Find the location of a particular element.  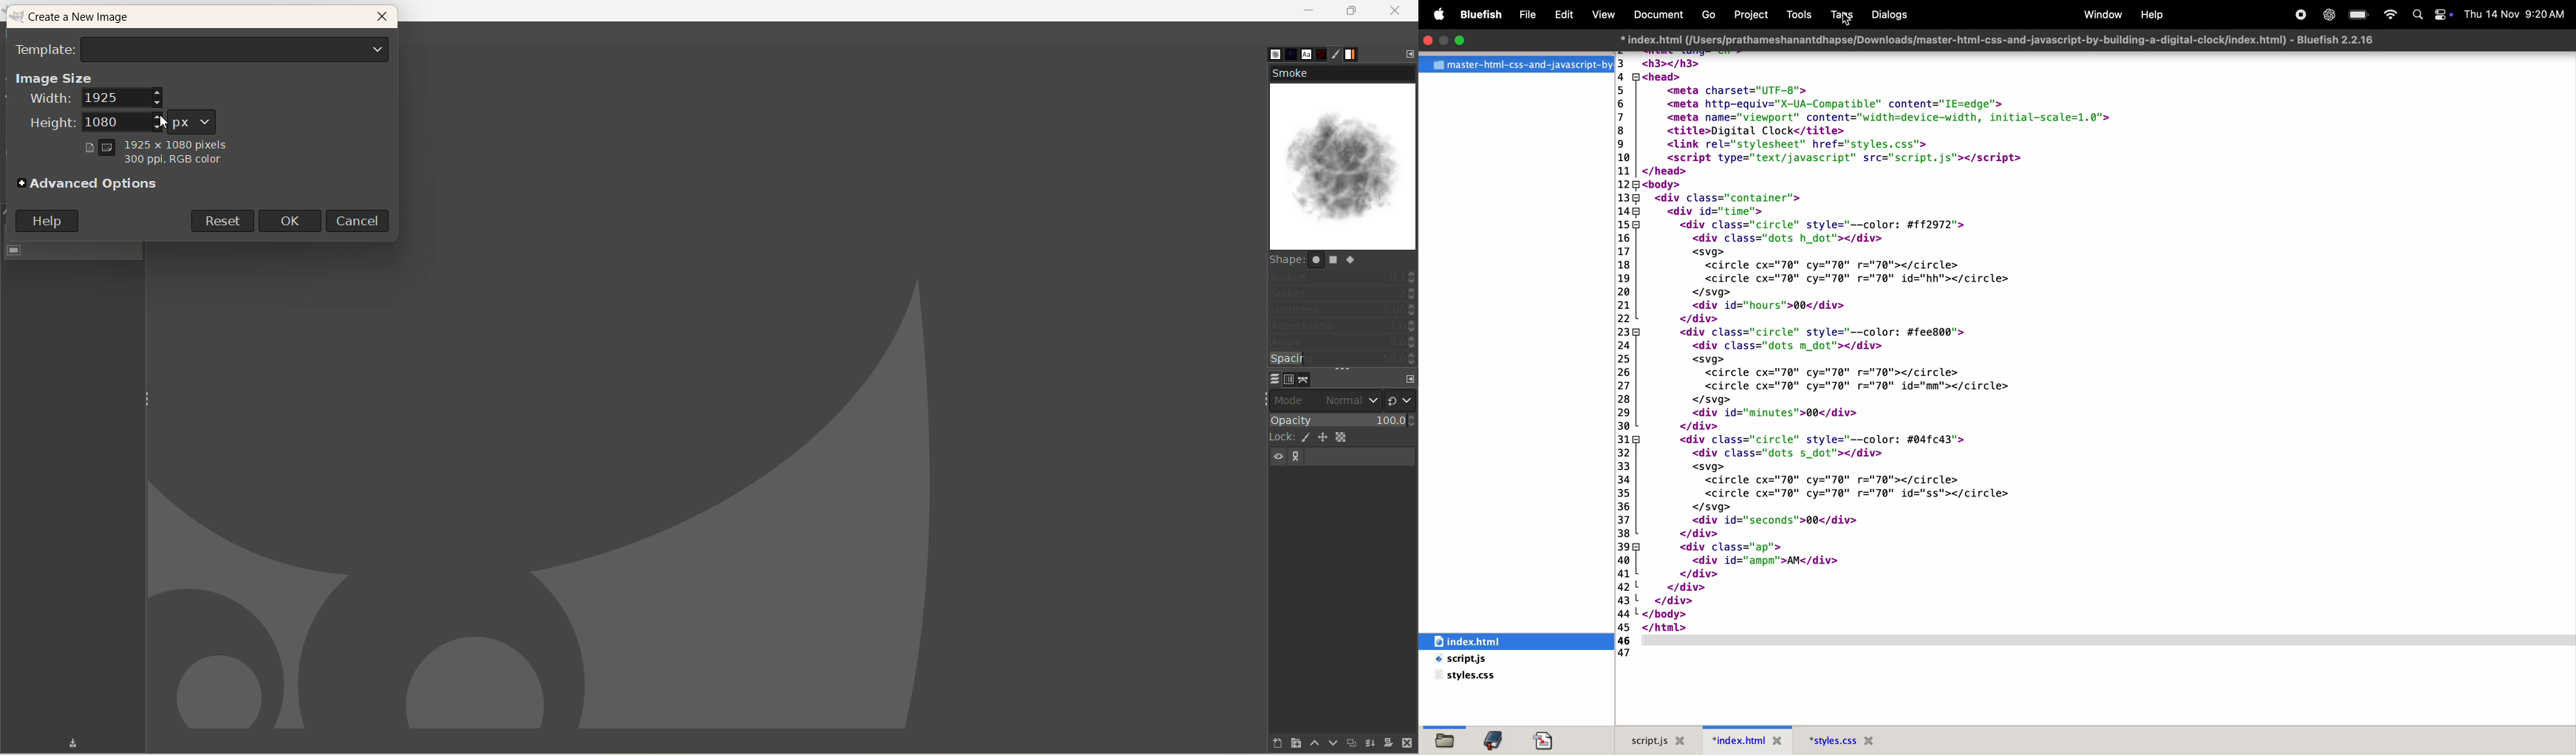

radius is located at coordinates (1343, 276).